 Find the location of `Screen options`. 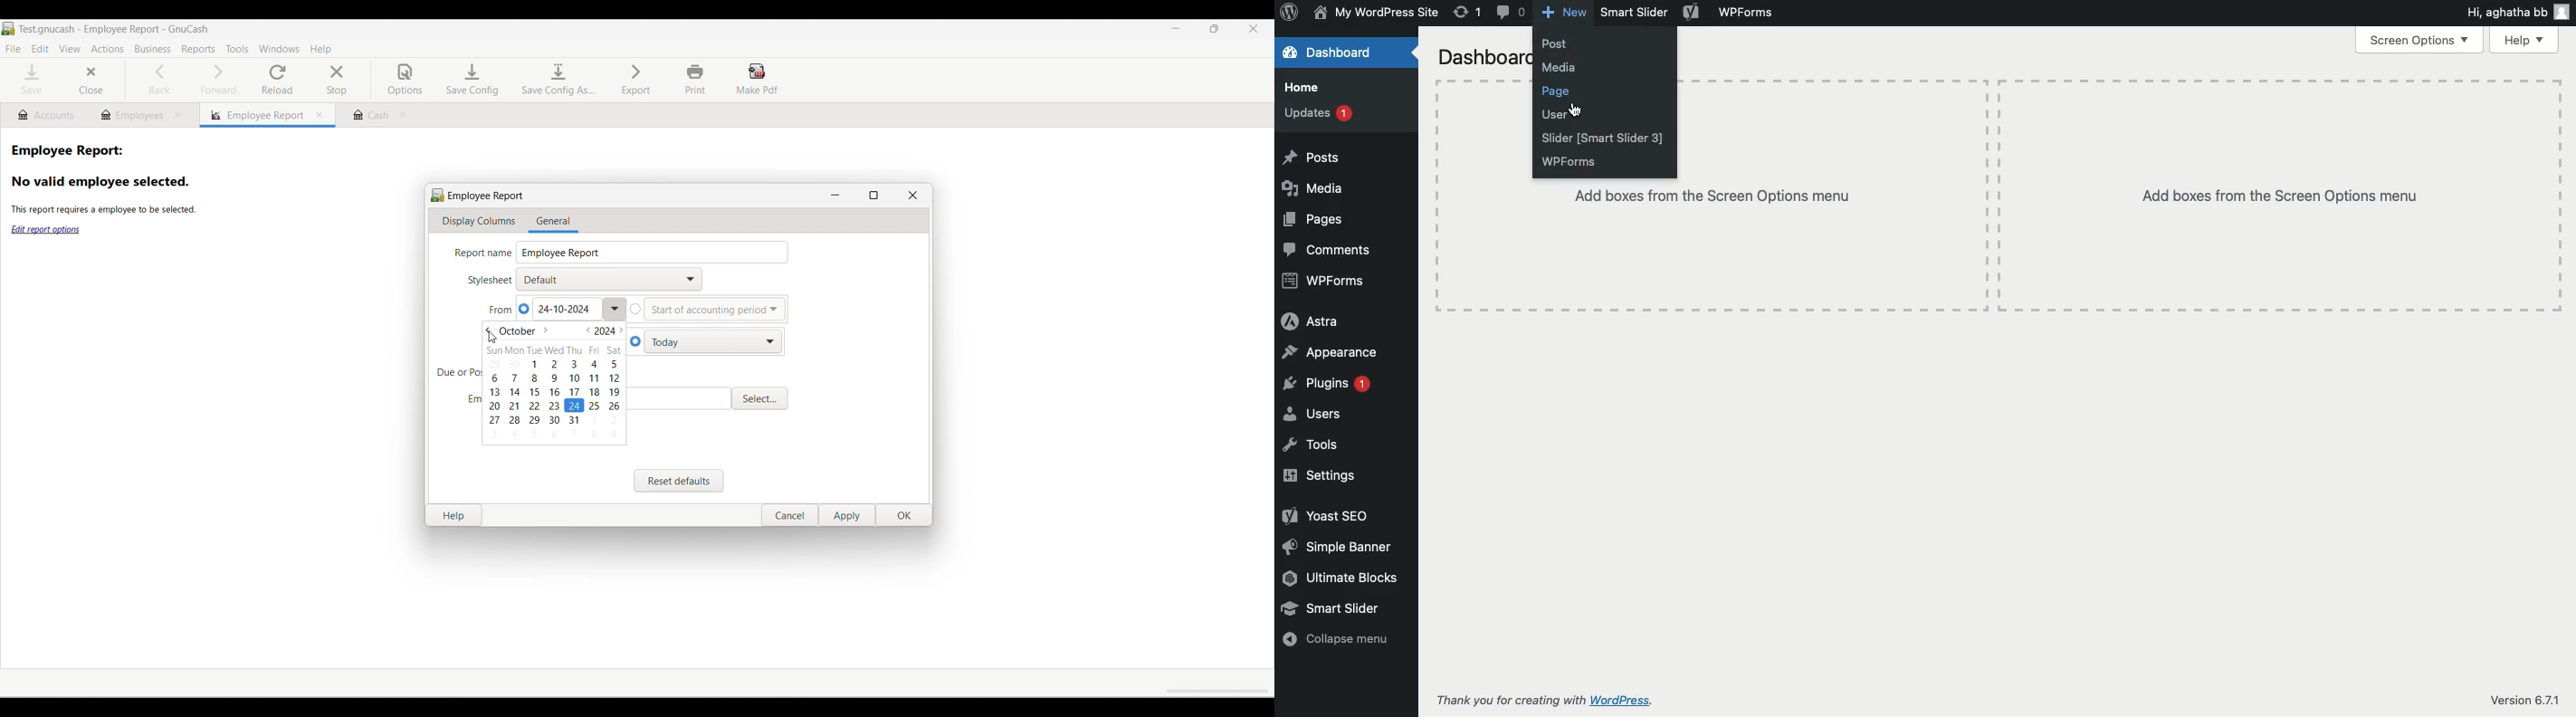

Screen options is located at coordinates (2419, 40).